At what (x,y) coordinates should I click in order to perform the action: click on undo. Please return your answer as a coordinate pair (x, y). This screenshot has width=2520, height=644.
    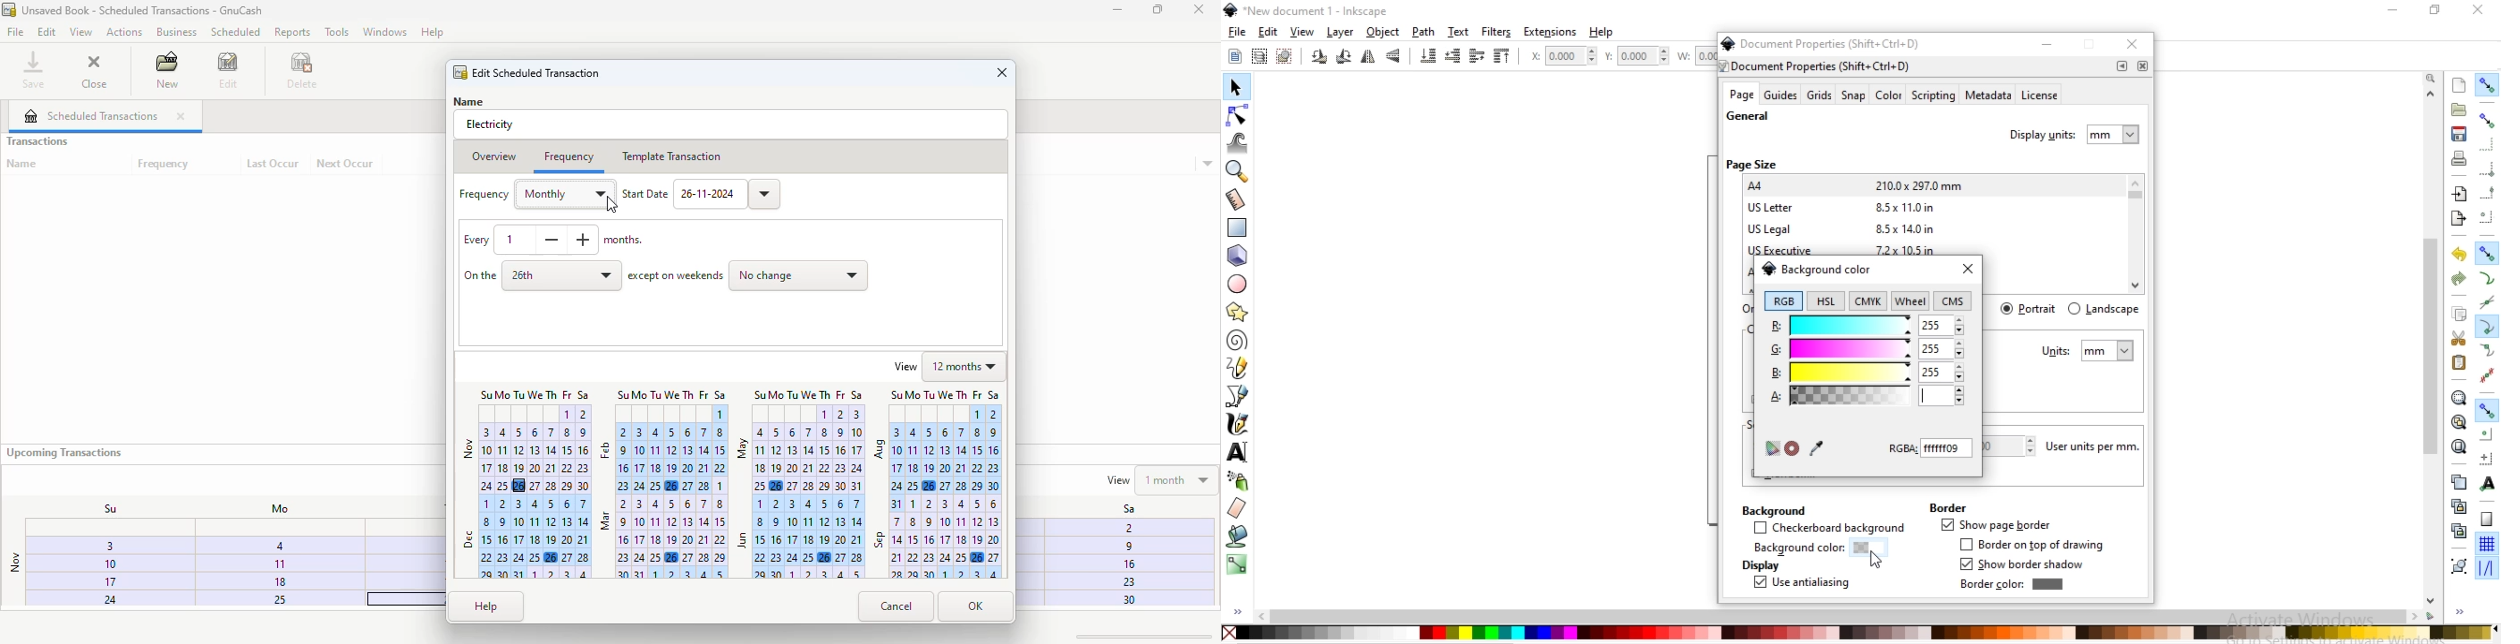
    Looking at the image, I should click on (2456, 255).